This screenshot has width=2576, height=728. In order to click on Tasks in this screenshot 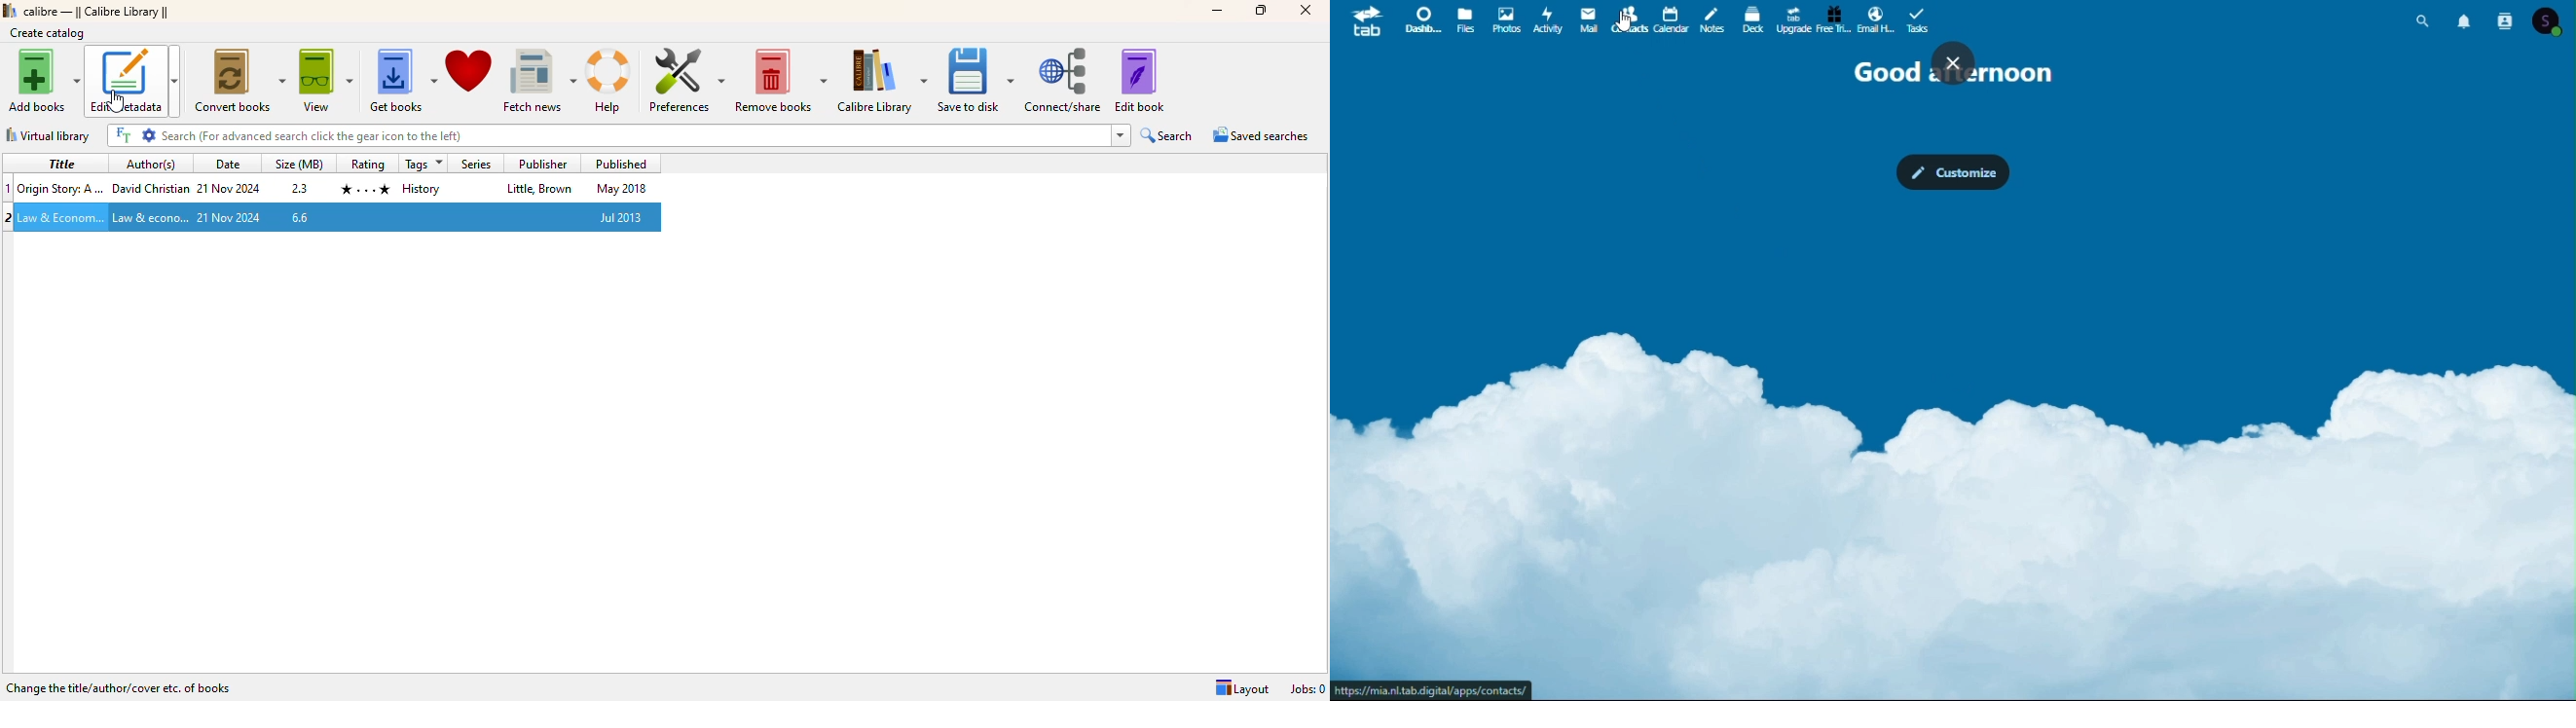, I will do `click(1919, 19)`.